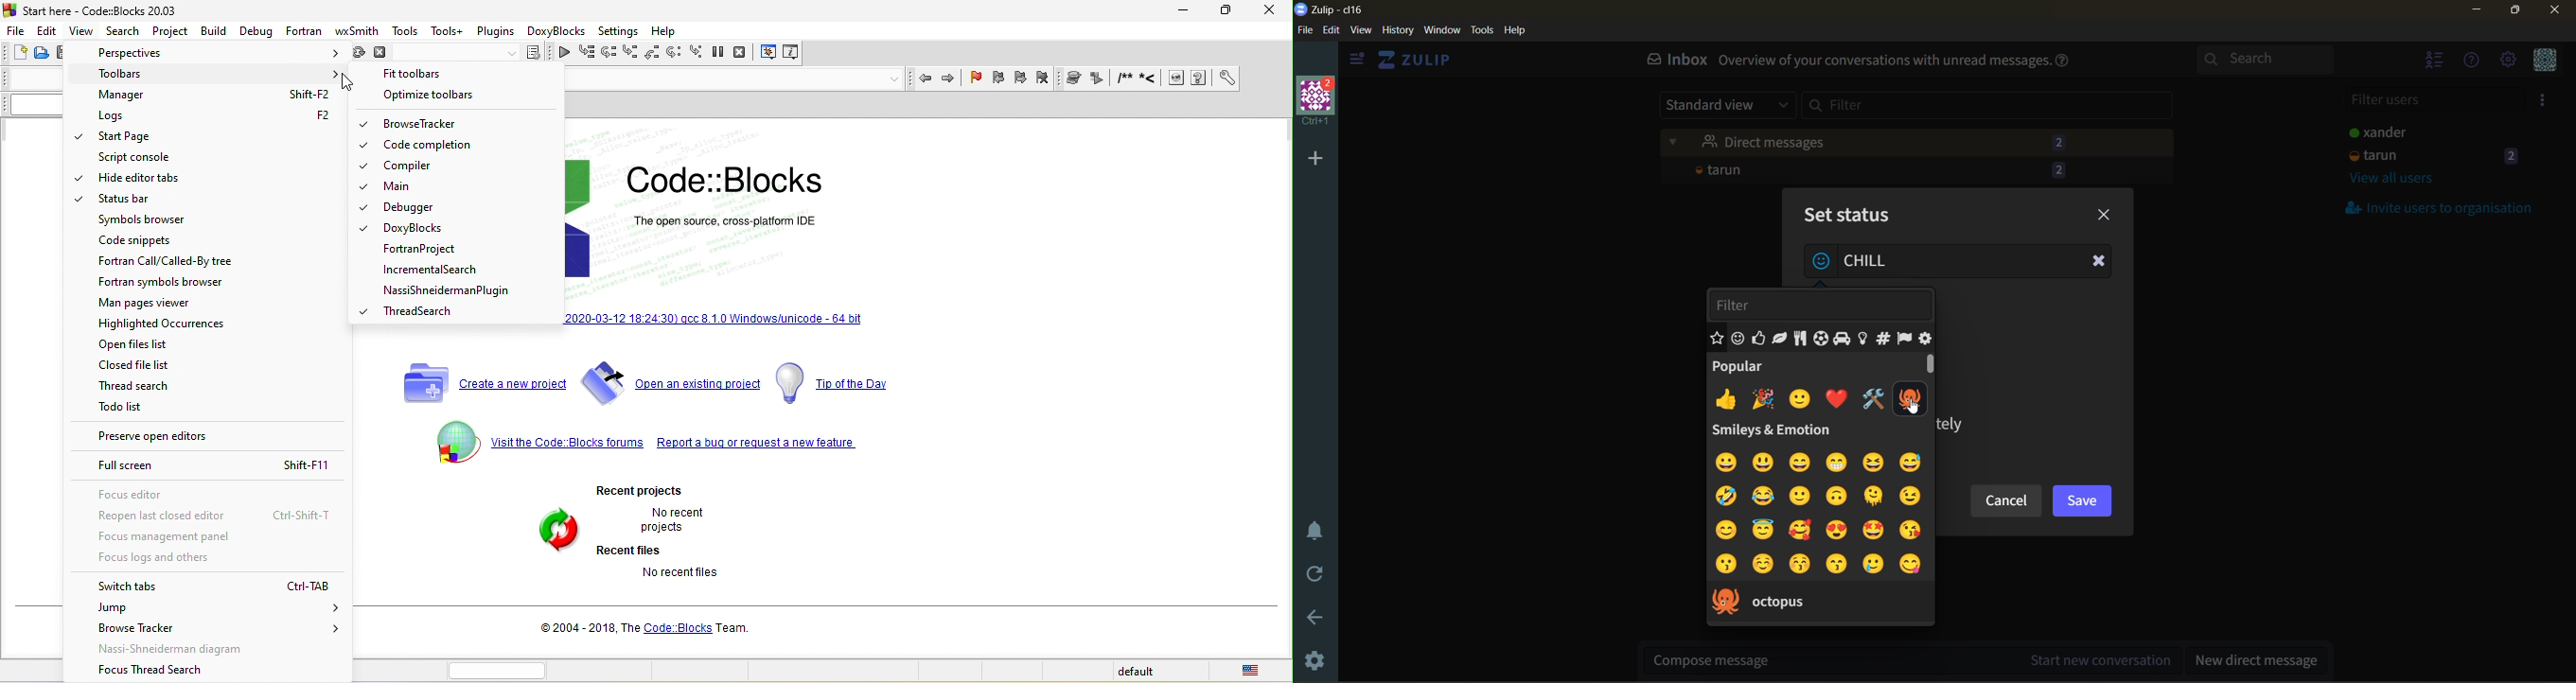 Image resolution: width=2576 pixels, height=700 pixels. I want to click on octopus, so click(1756, 606).